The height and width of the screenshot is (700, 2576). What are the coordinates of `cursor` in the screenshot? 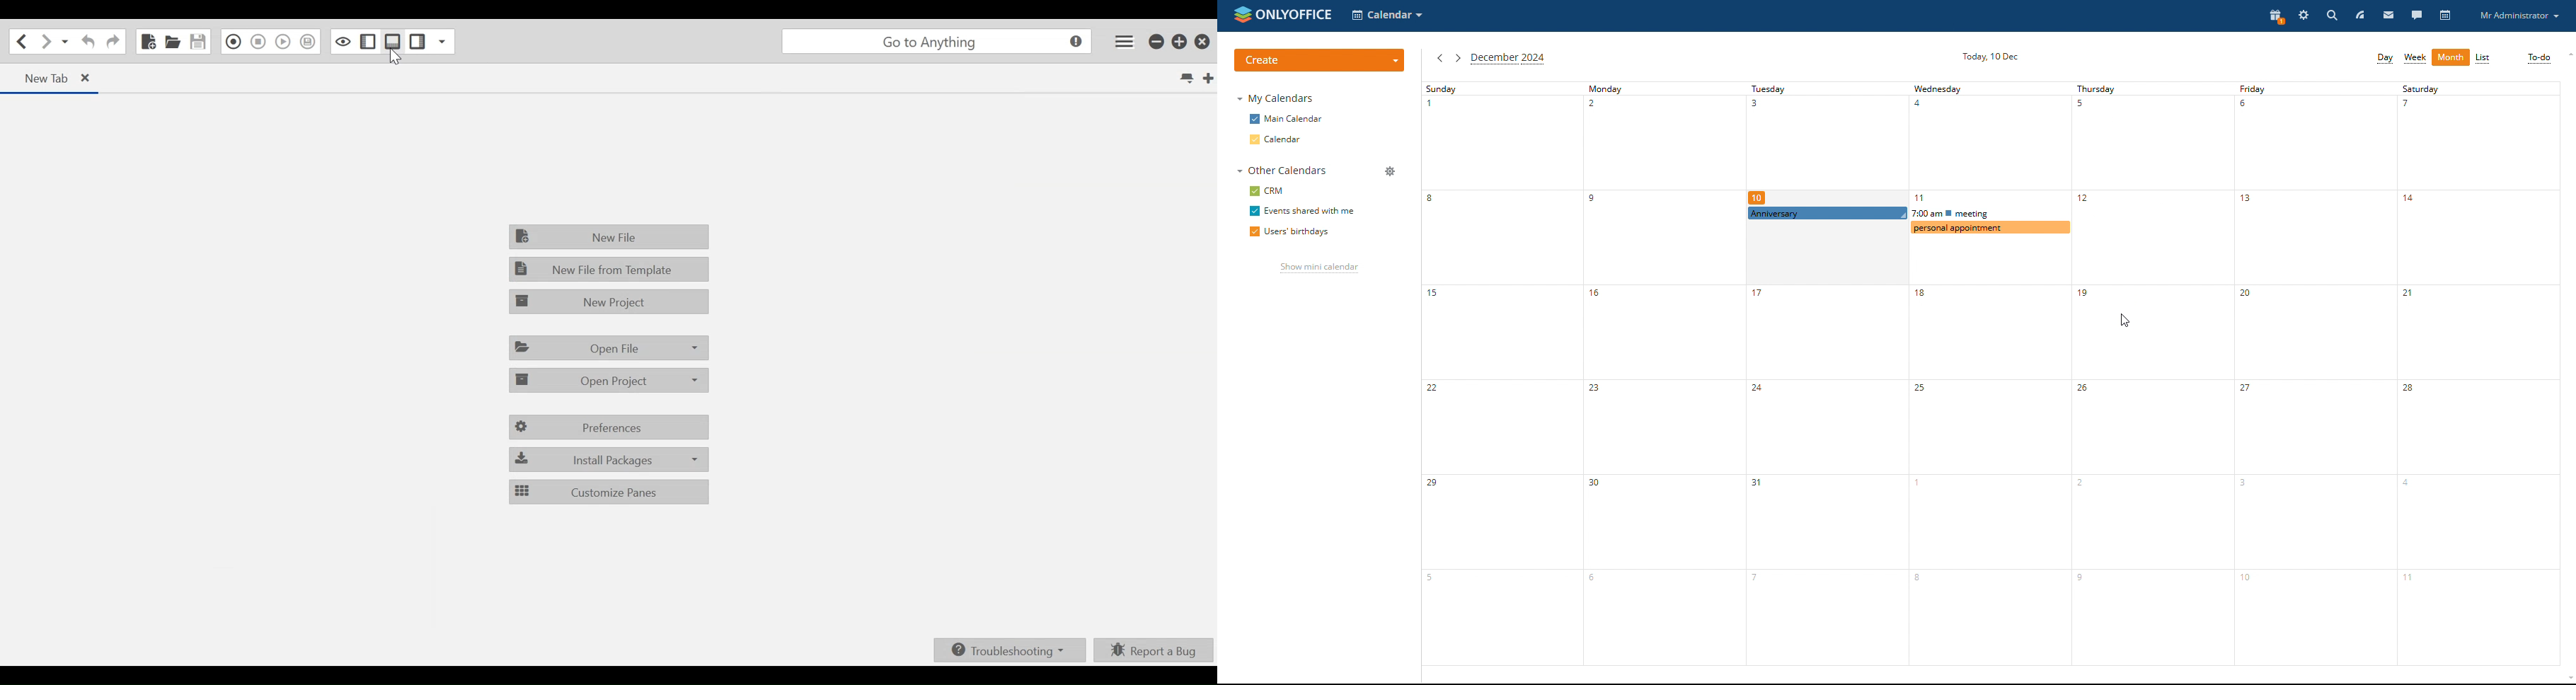 It's located at (1964, 249).